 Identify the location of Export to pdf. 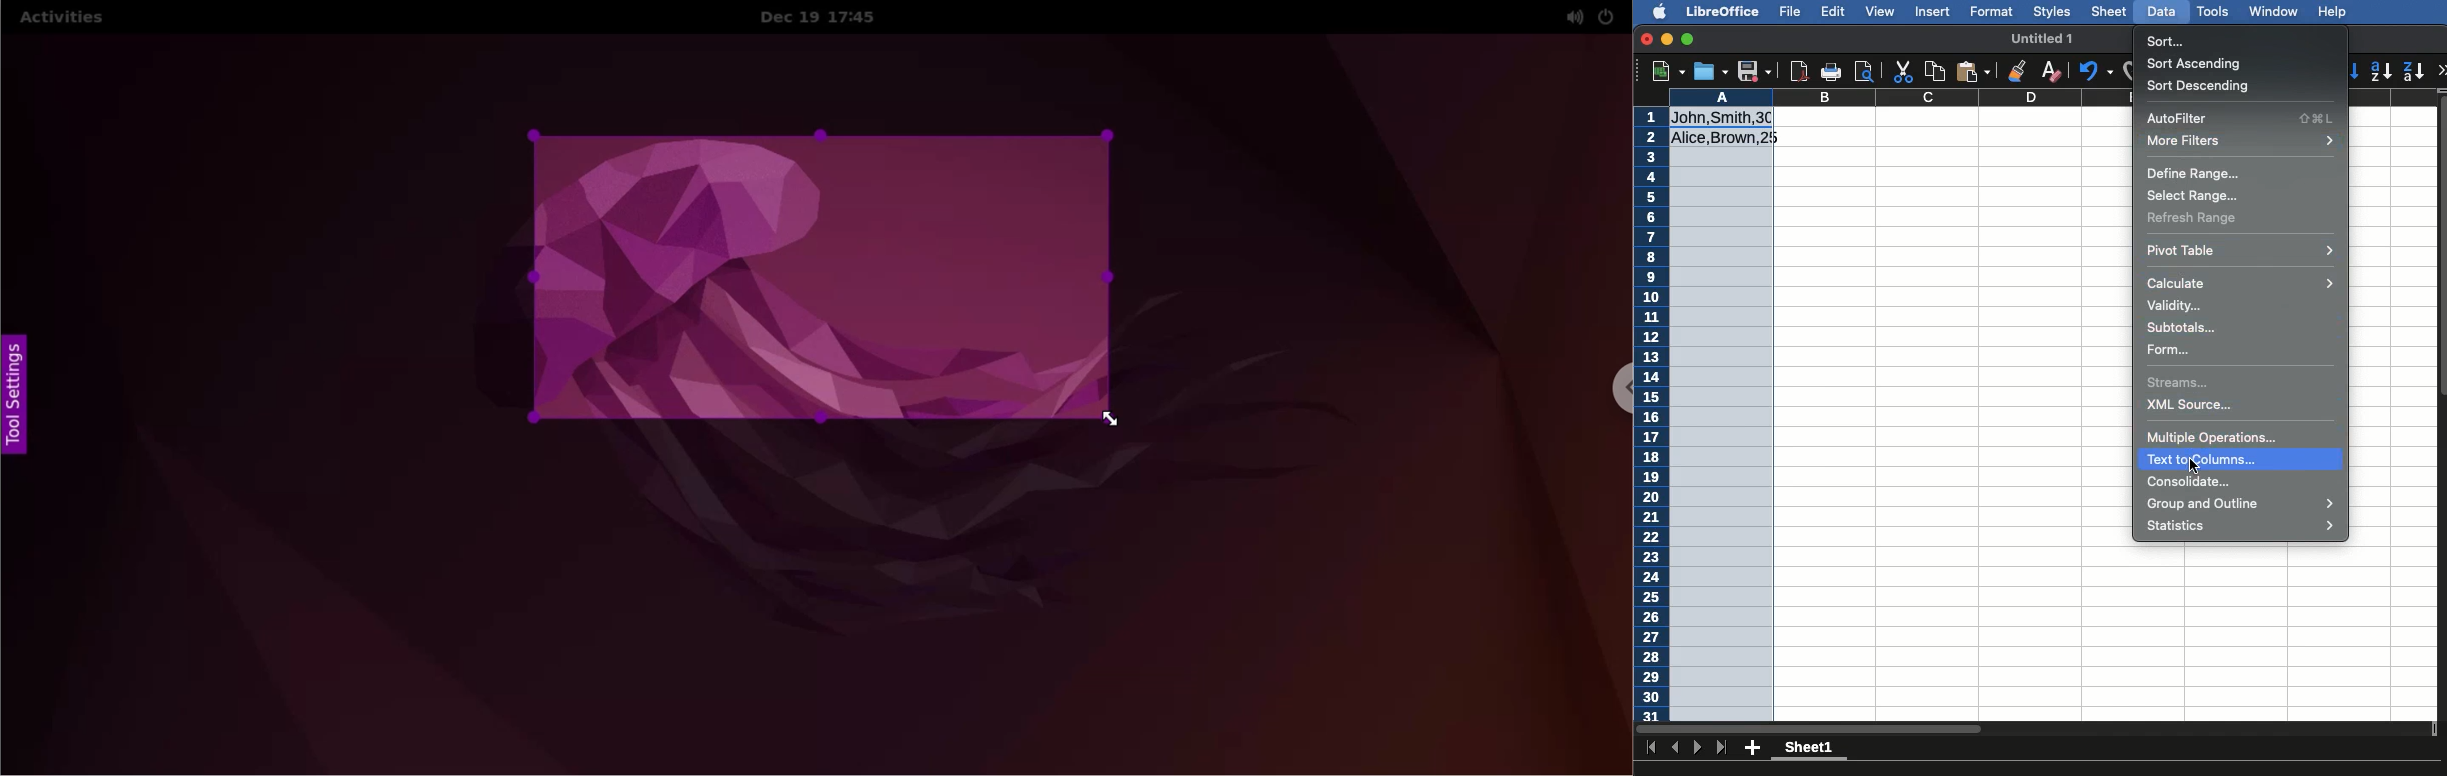
(1798, 71).